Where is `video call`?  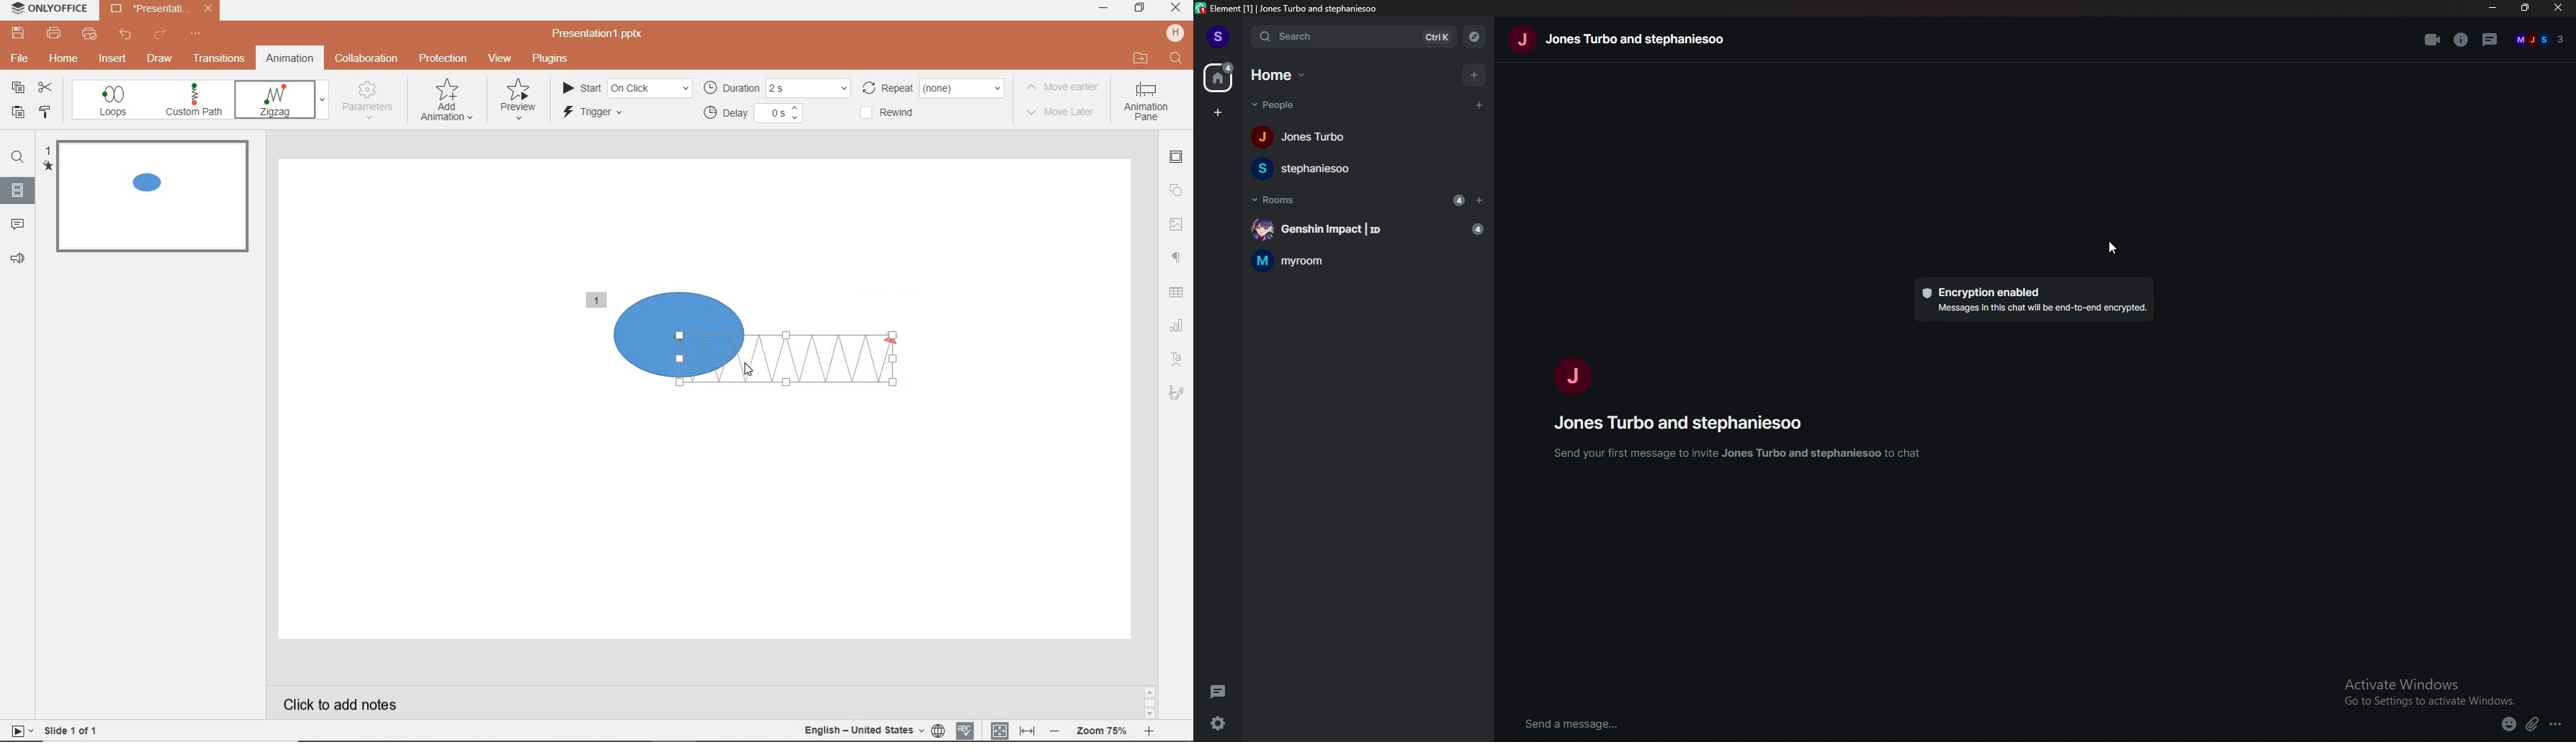 video call is located at coordinates (2431, 39).